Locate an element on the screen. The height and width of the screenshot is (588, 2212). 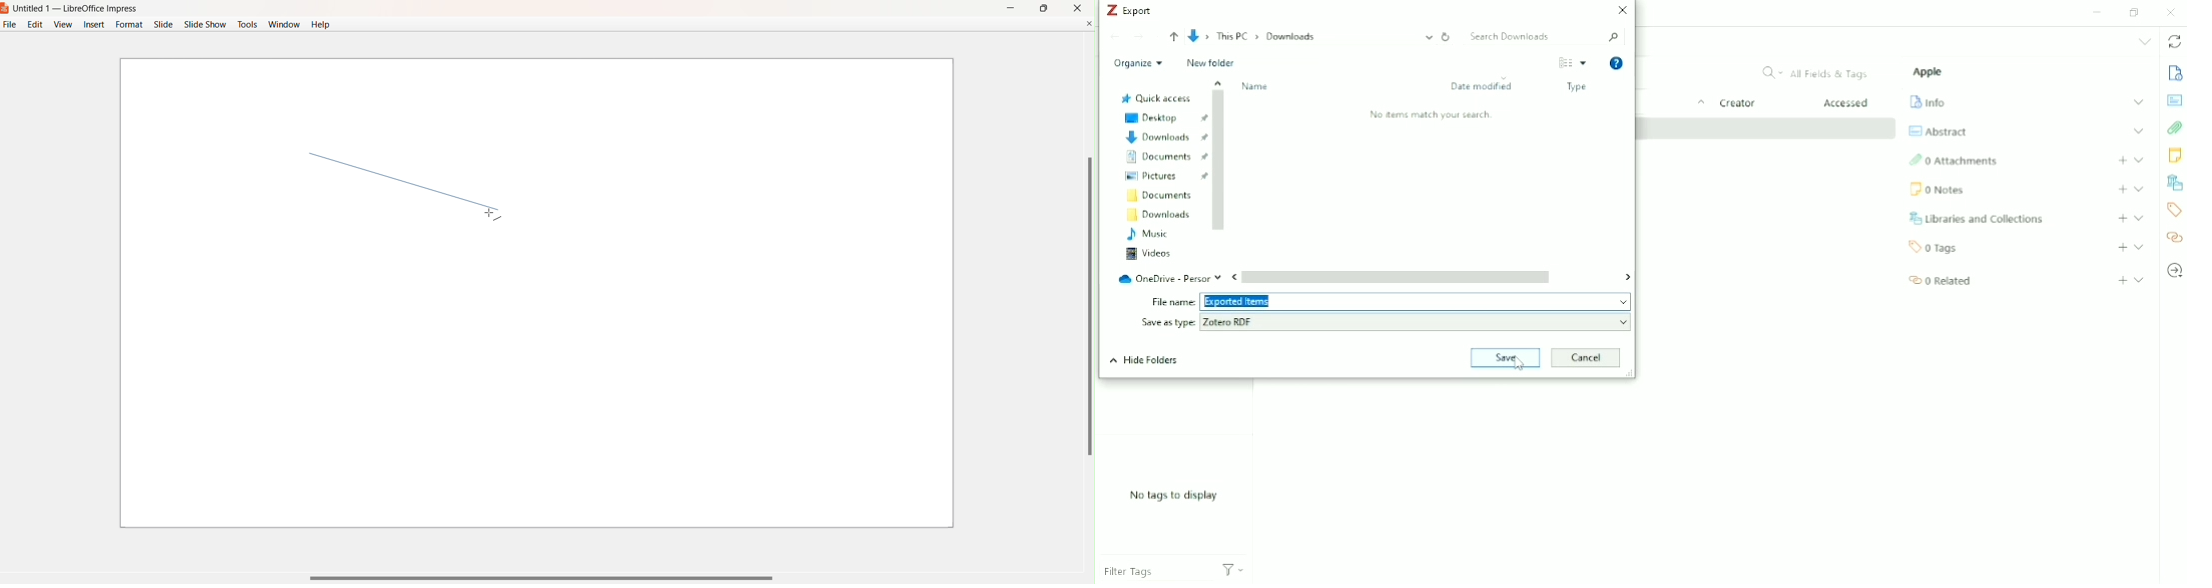
Expand section is located at coordinates (2138, 102).